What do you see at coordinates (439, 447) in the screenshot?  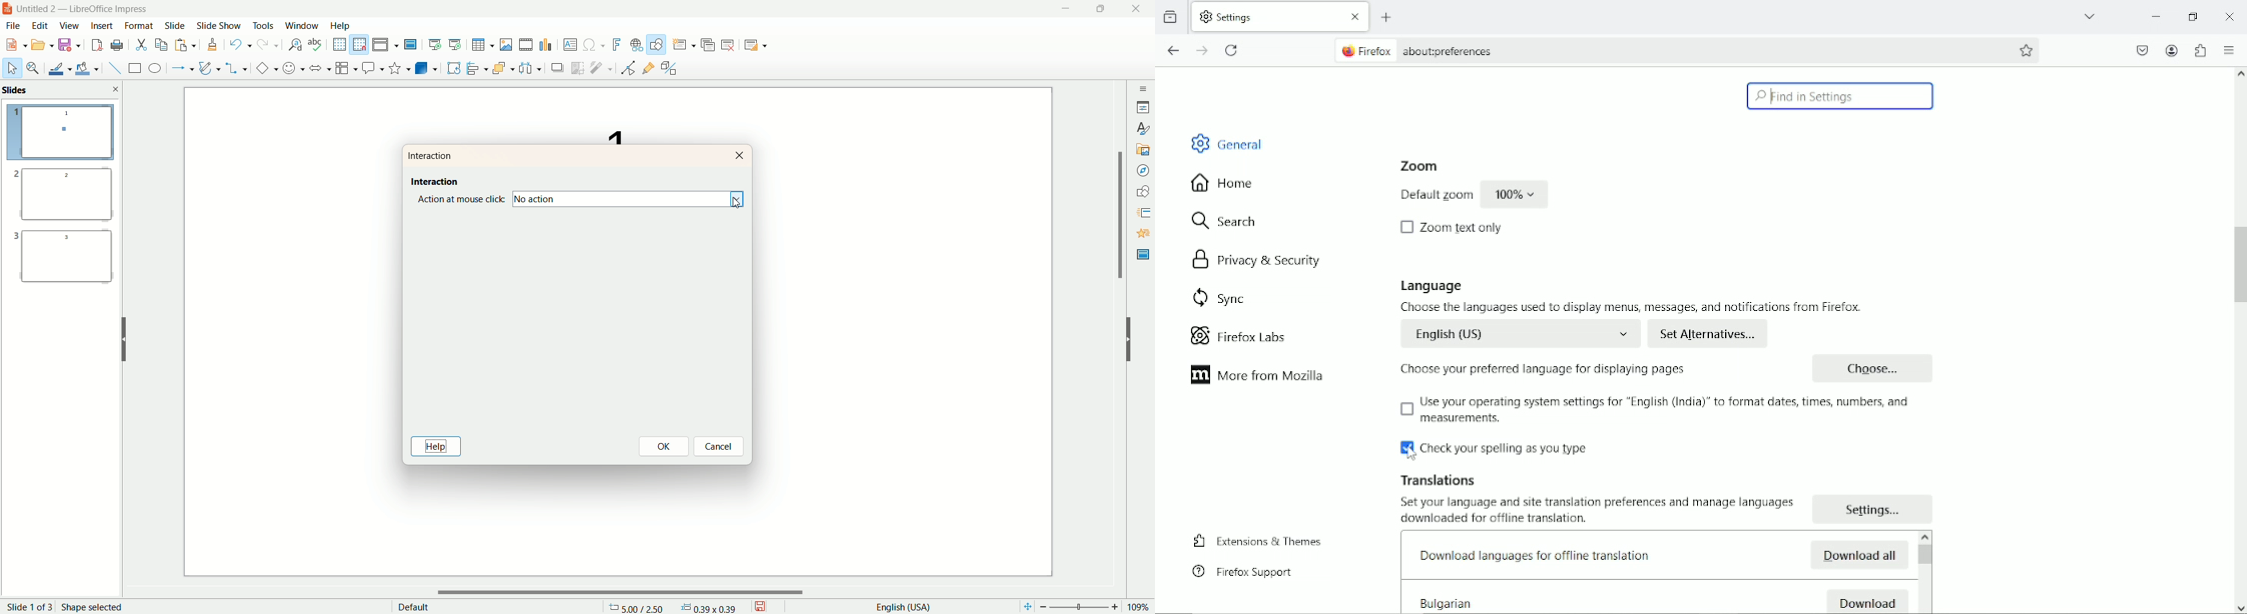 I see `help` at bounding box center [439, 447].